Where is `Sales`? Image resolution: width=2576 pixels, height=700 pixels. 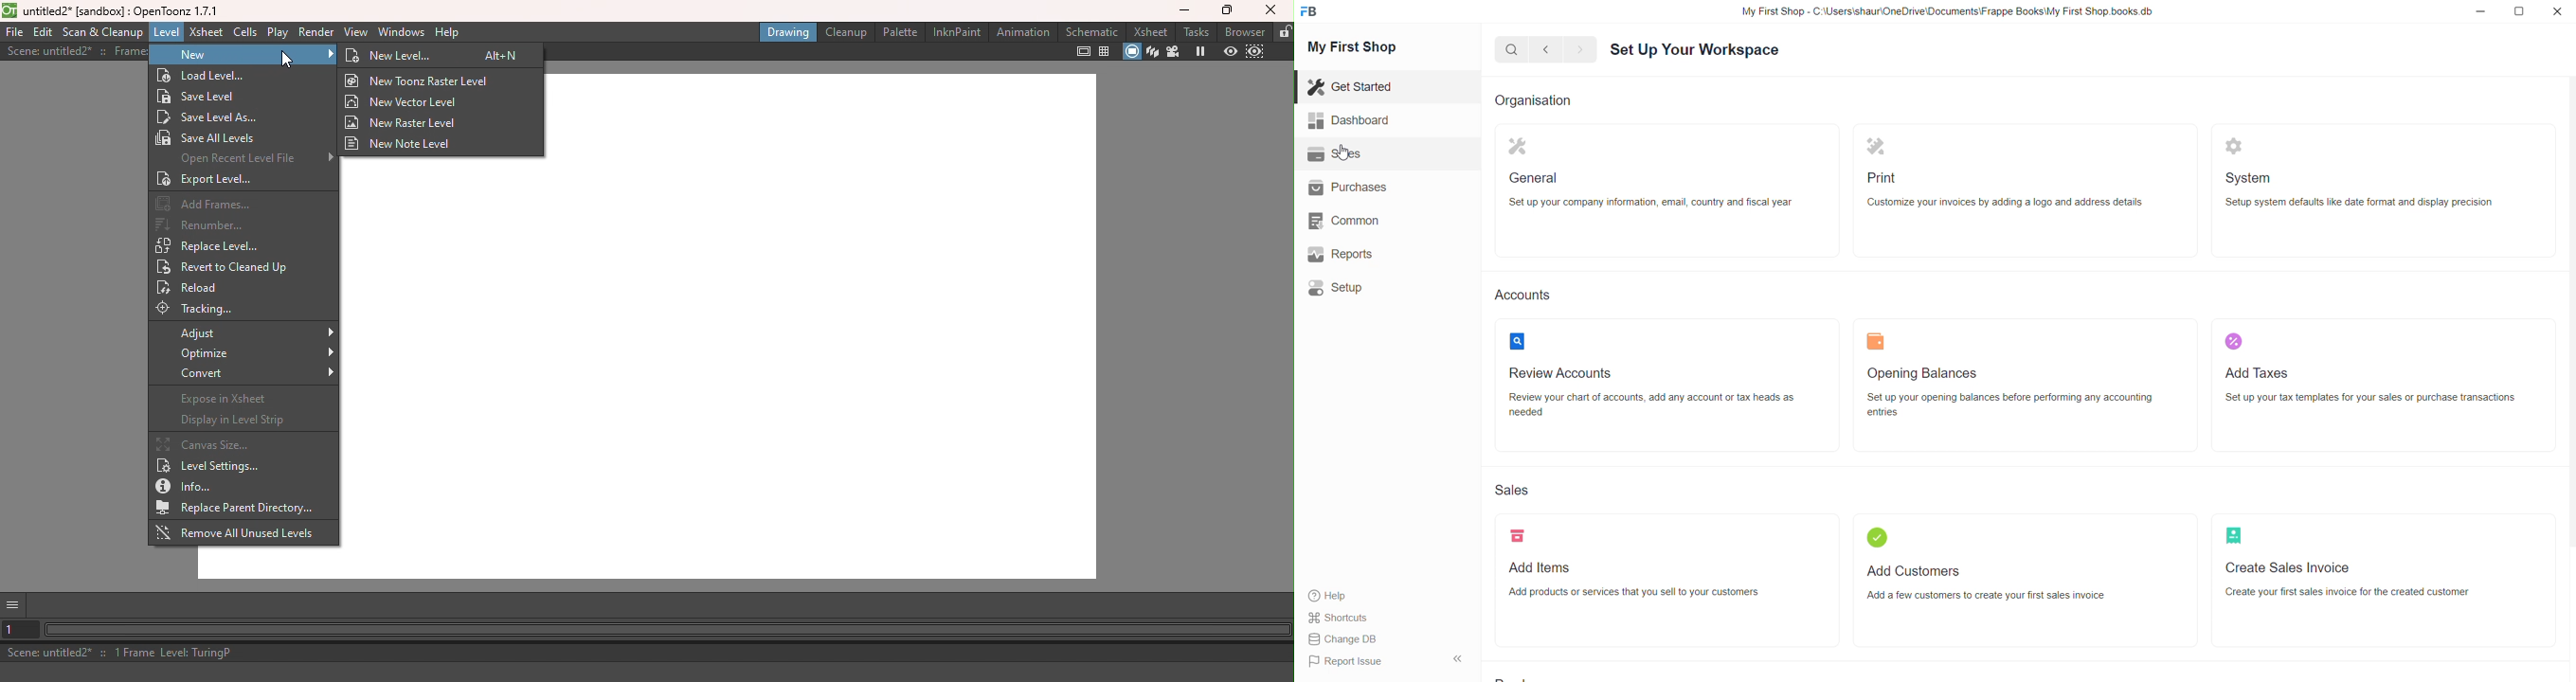 Sales is located at coordinates (1350, 155).